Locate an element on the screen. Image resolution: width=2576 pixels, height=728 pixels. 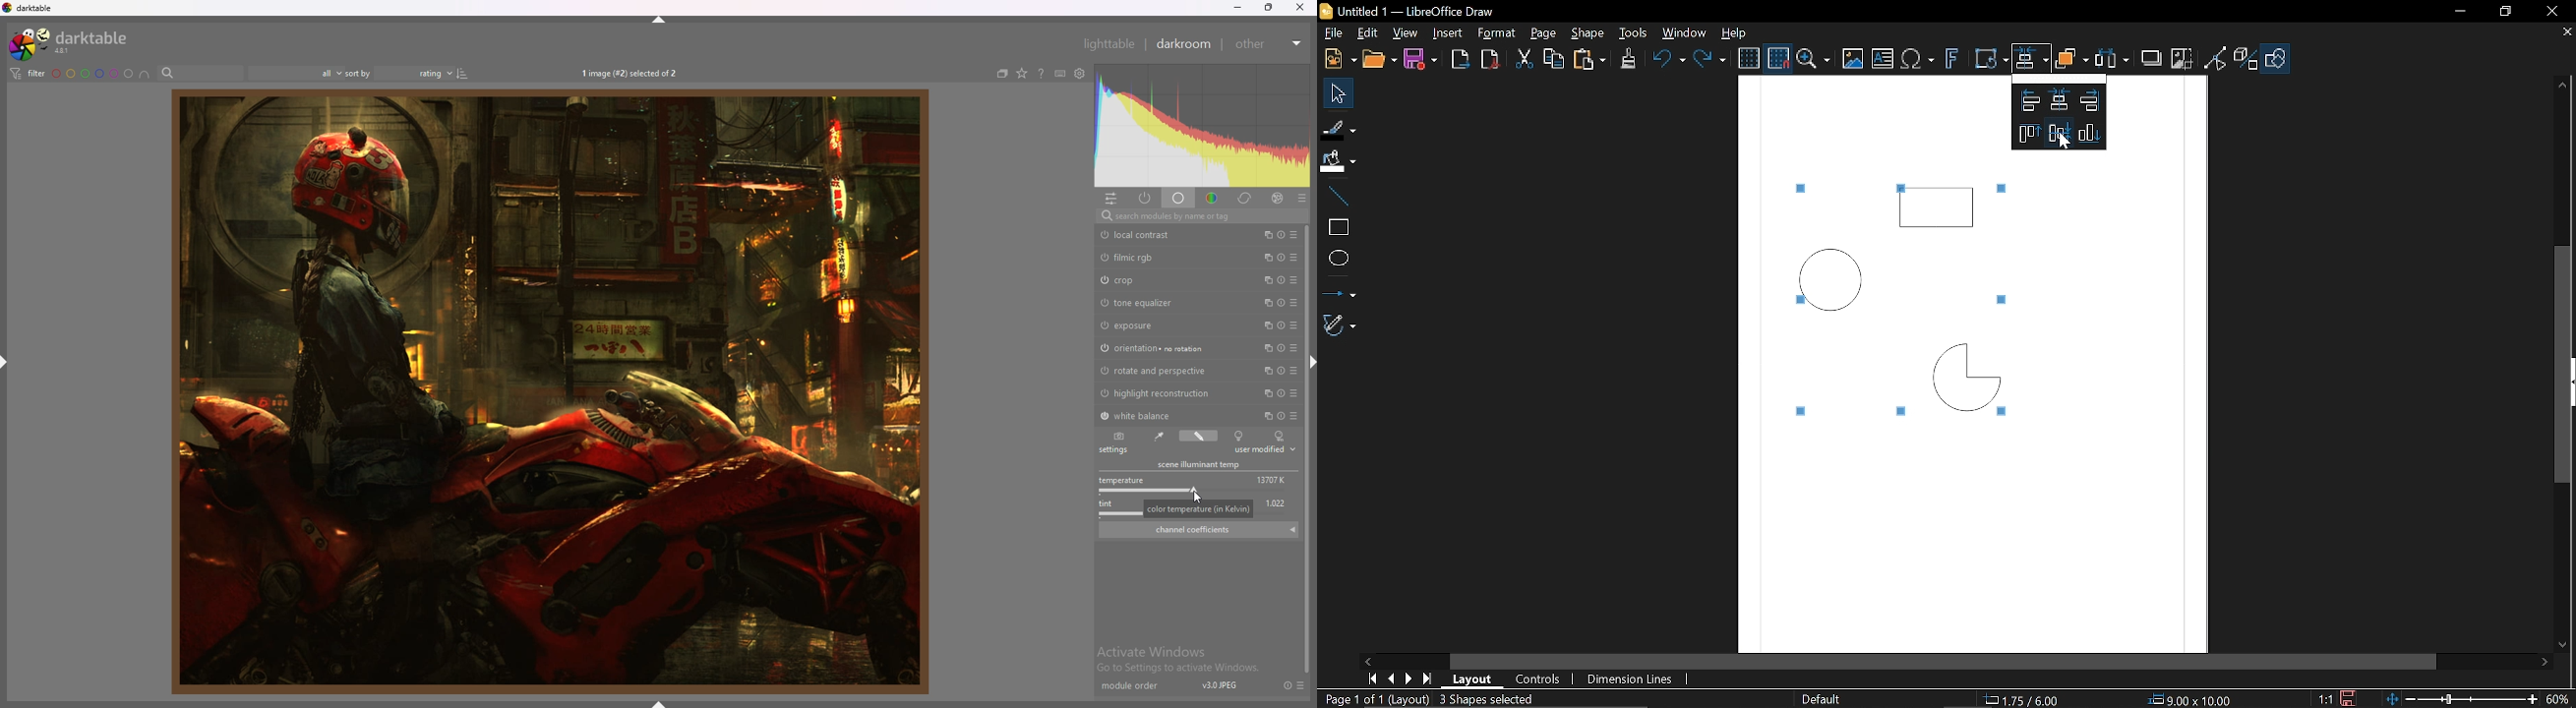
Toggle point of view is located at coordinates (2215, 58).